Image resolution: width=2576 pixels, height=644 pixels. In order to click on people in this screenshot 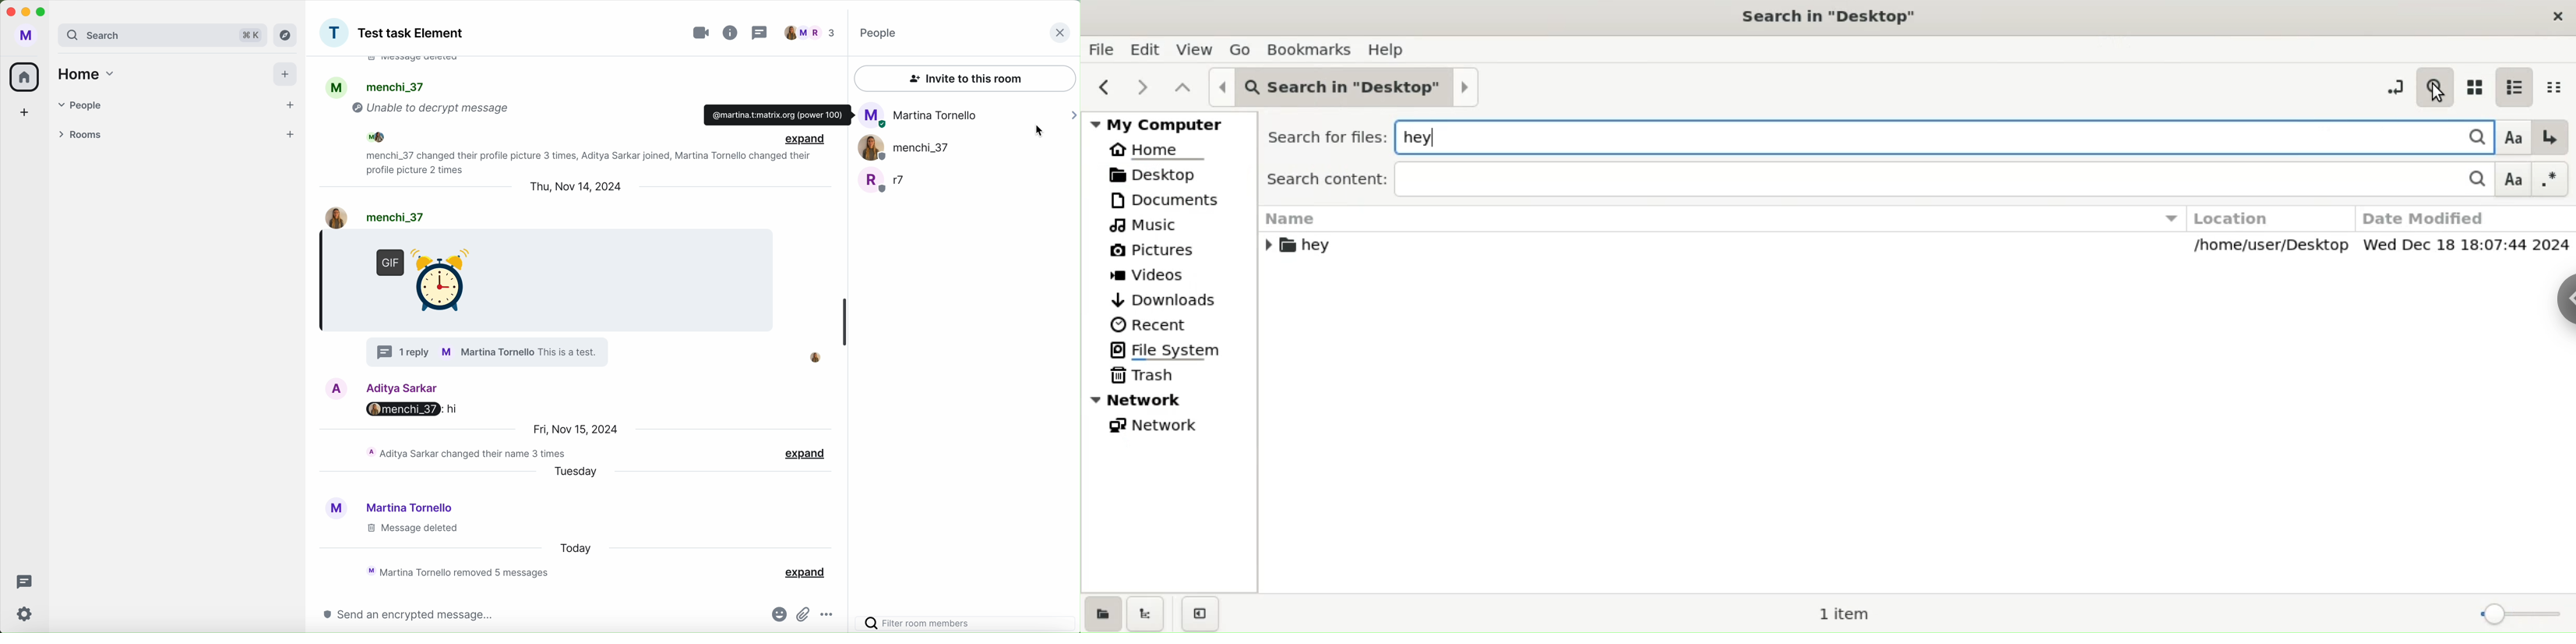, I will do `click(395, 87)`.